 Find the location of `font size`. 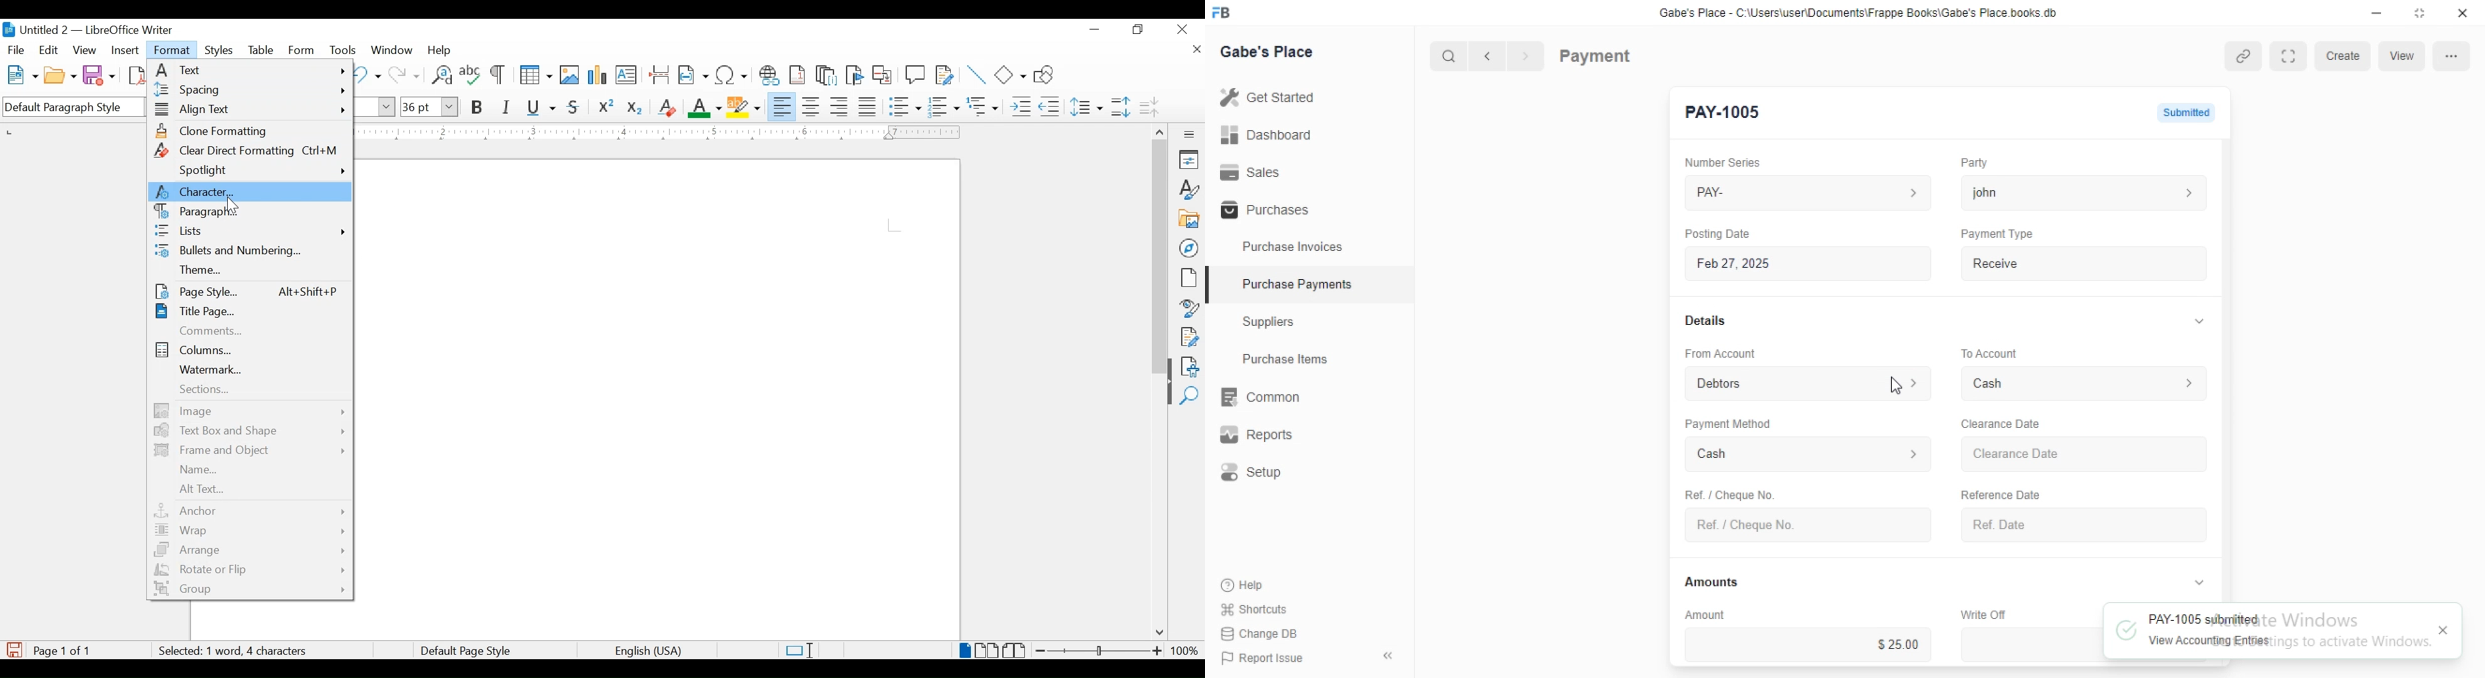

font size is located at coordinates (429, 106).